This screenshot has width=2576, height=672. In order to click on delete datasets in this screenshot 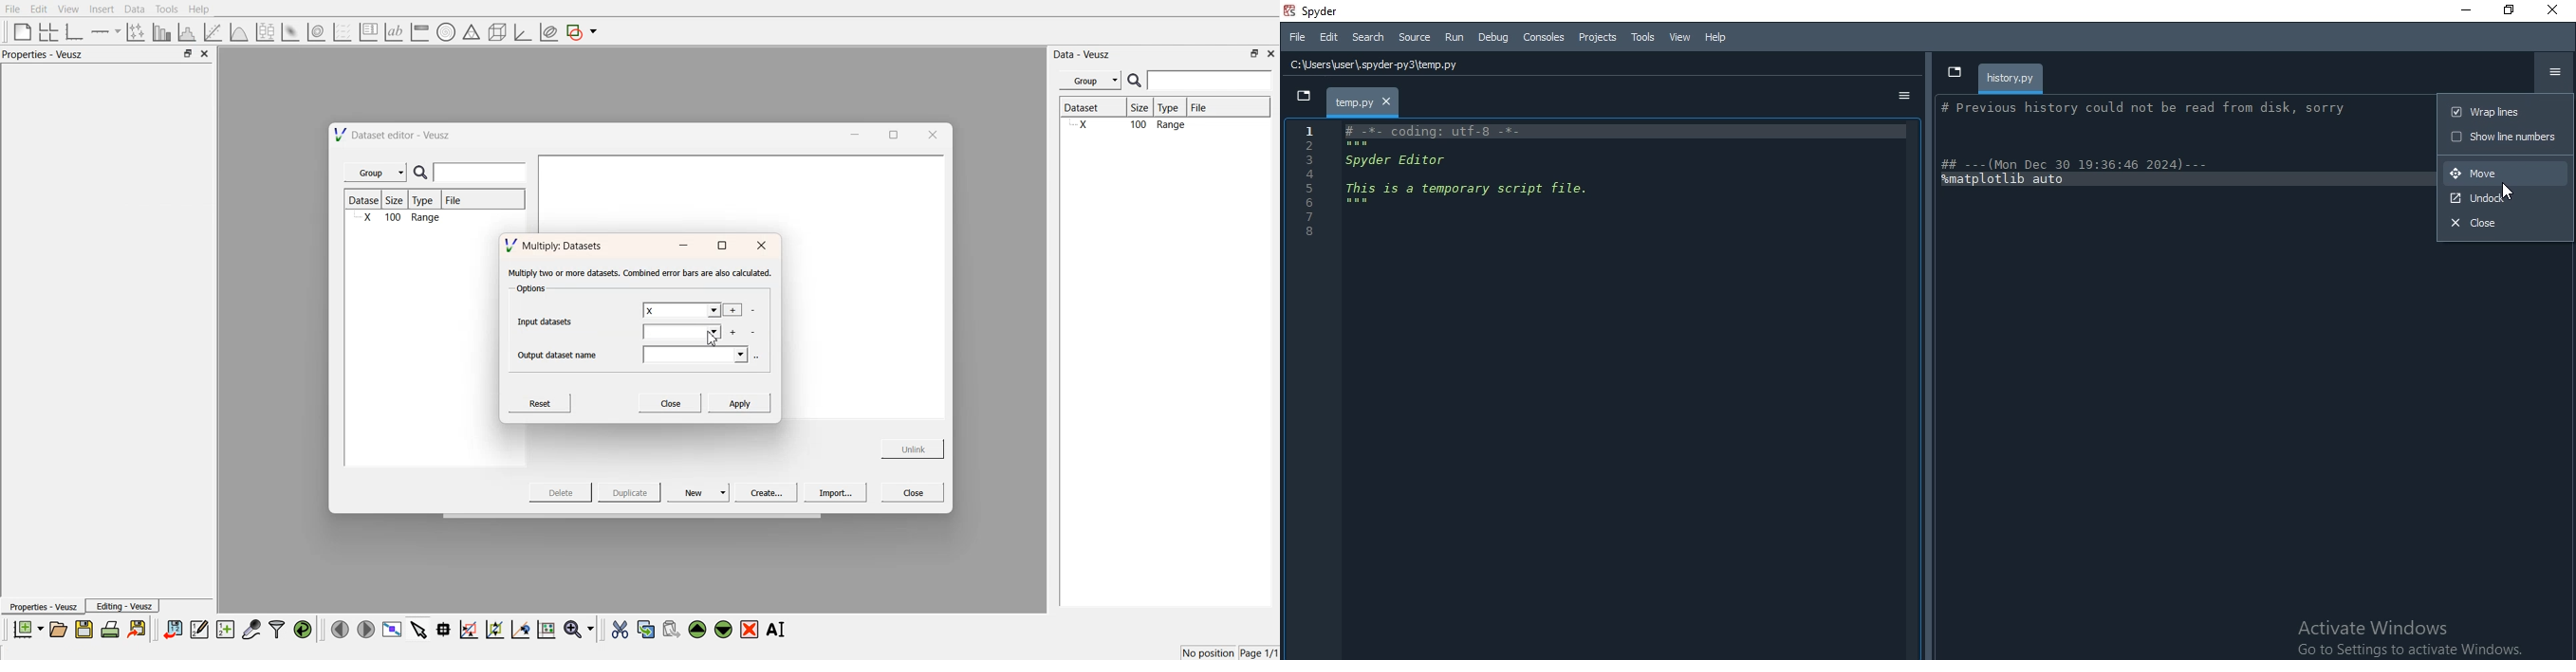, I will do `click(754, 333)`.